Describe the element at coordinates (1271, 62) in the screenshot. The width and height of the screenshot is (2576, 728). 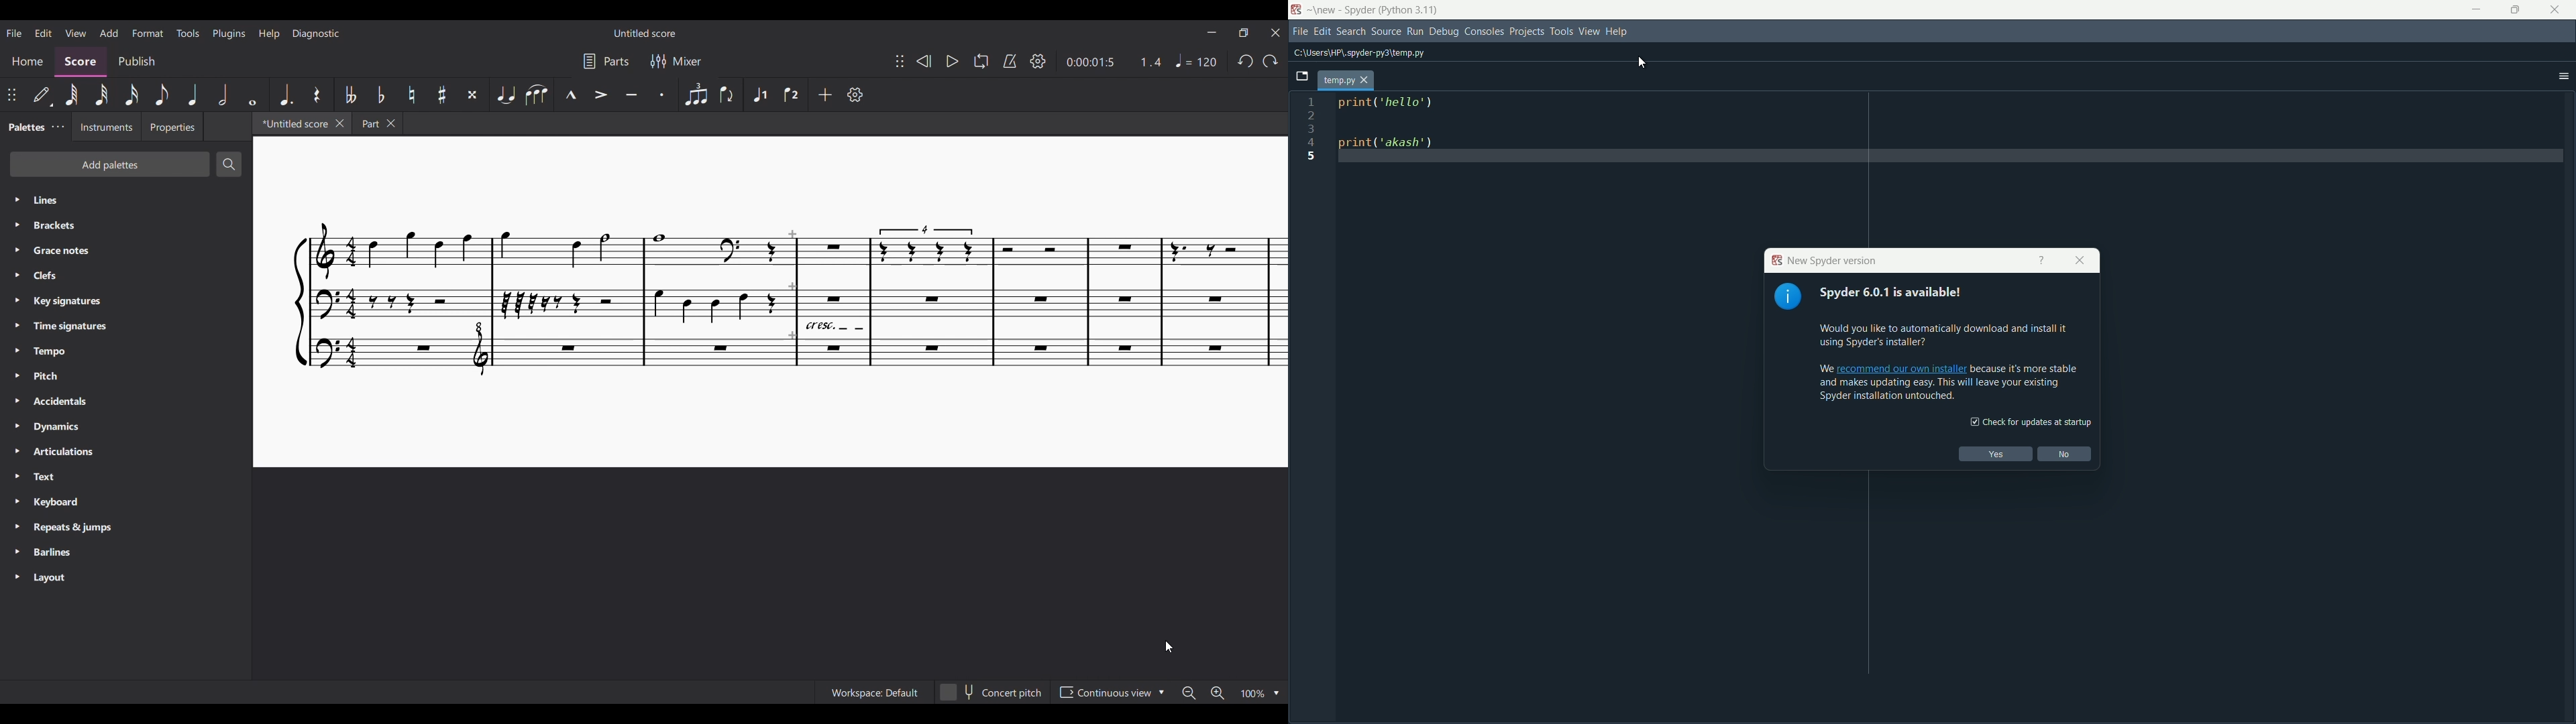
I see `Redo` at that location.